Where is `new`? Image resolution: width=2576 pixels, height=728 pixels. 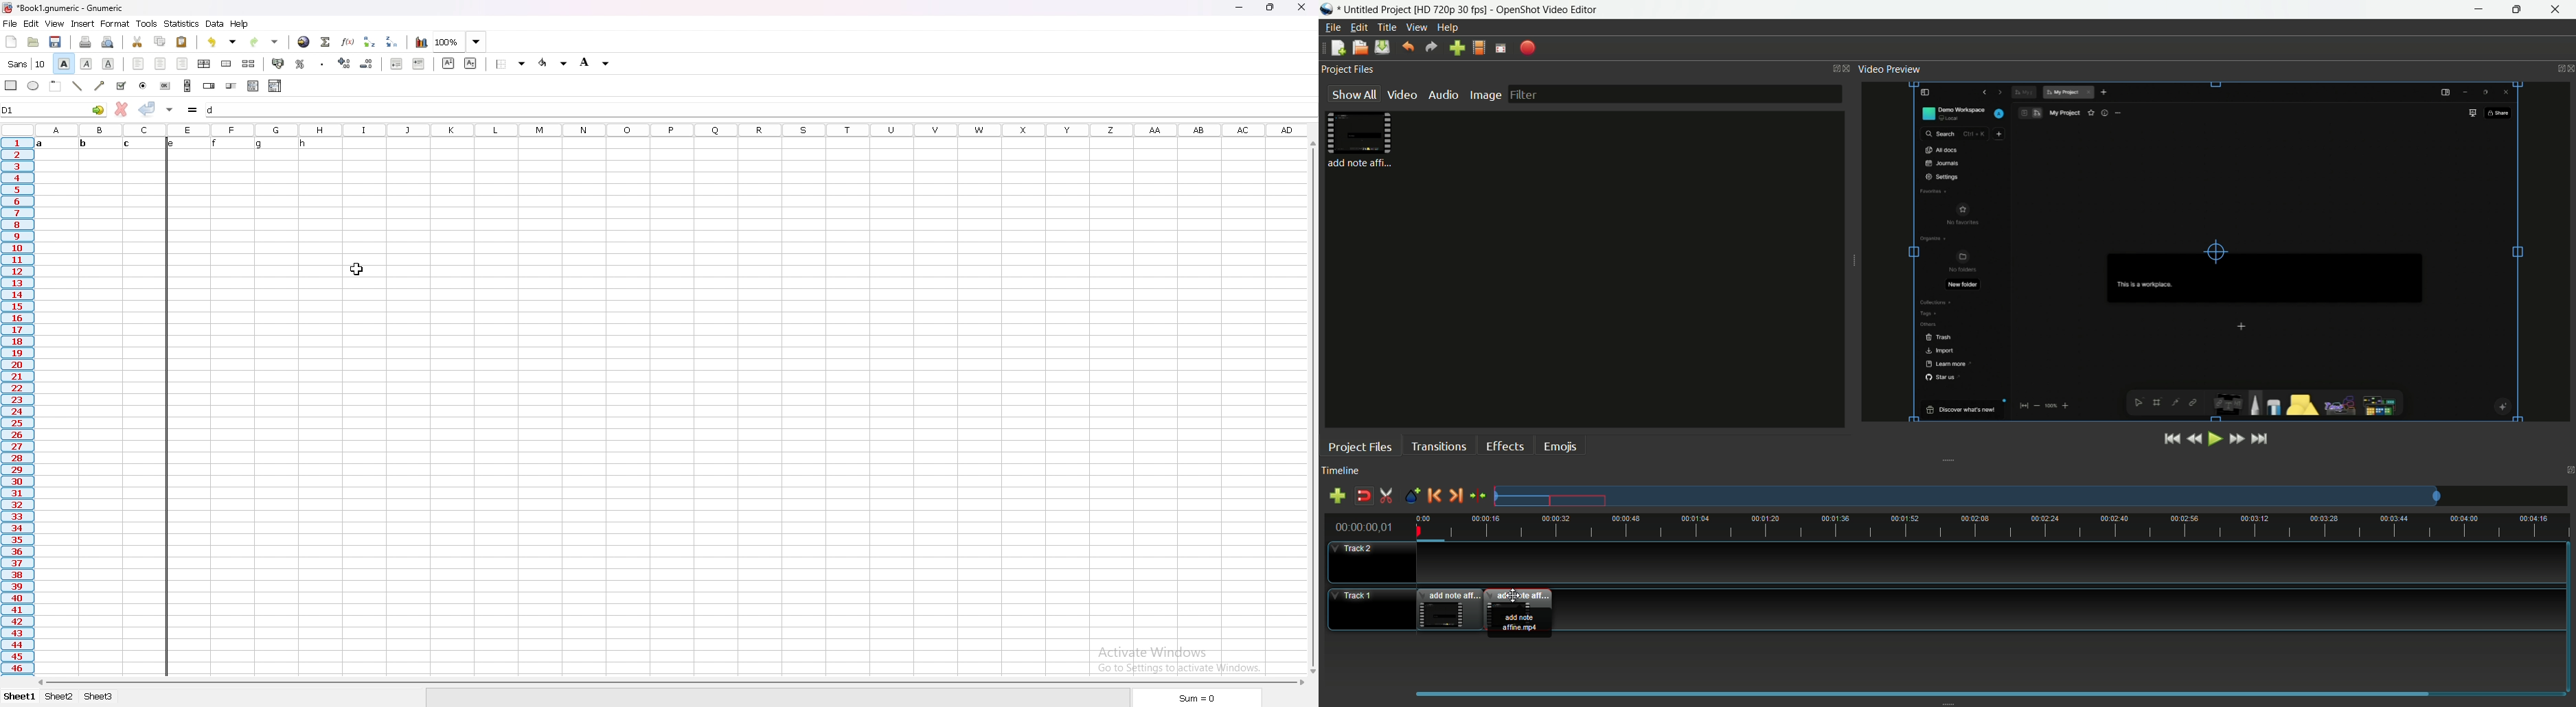 new is located at coordinates (12, 42).